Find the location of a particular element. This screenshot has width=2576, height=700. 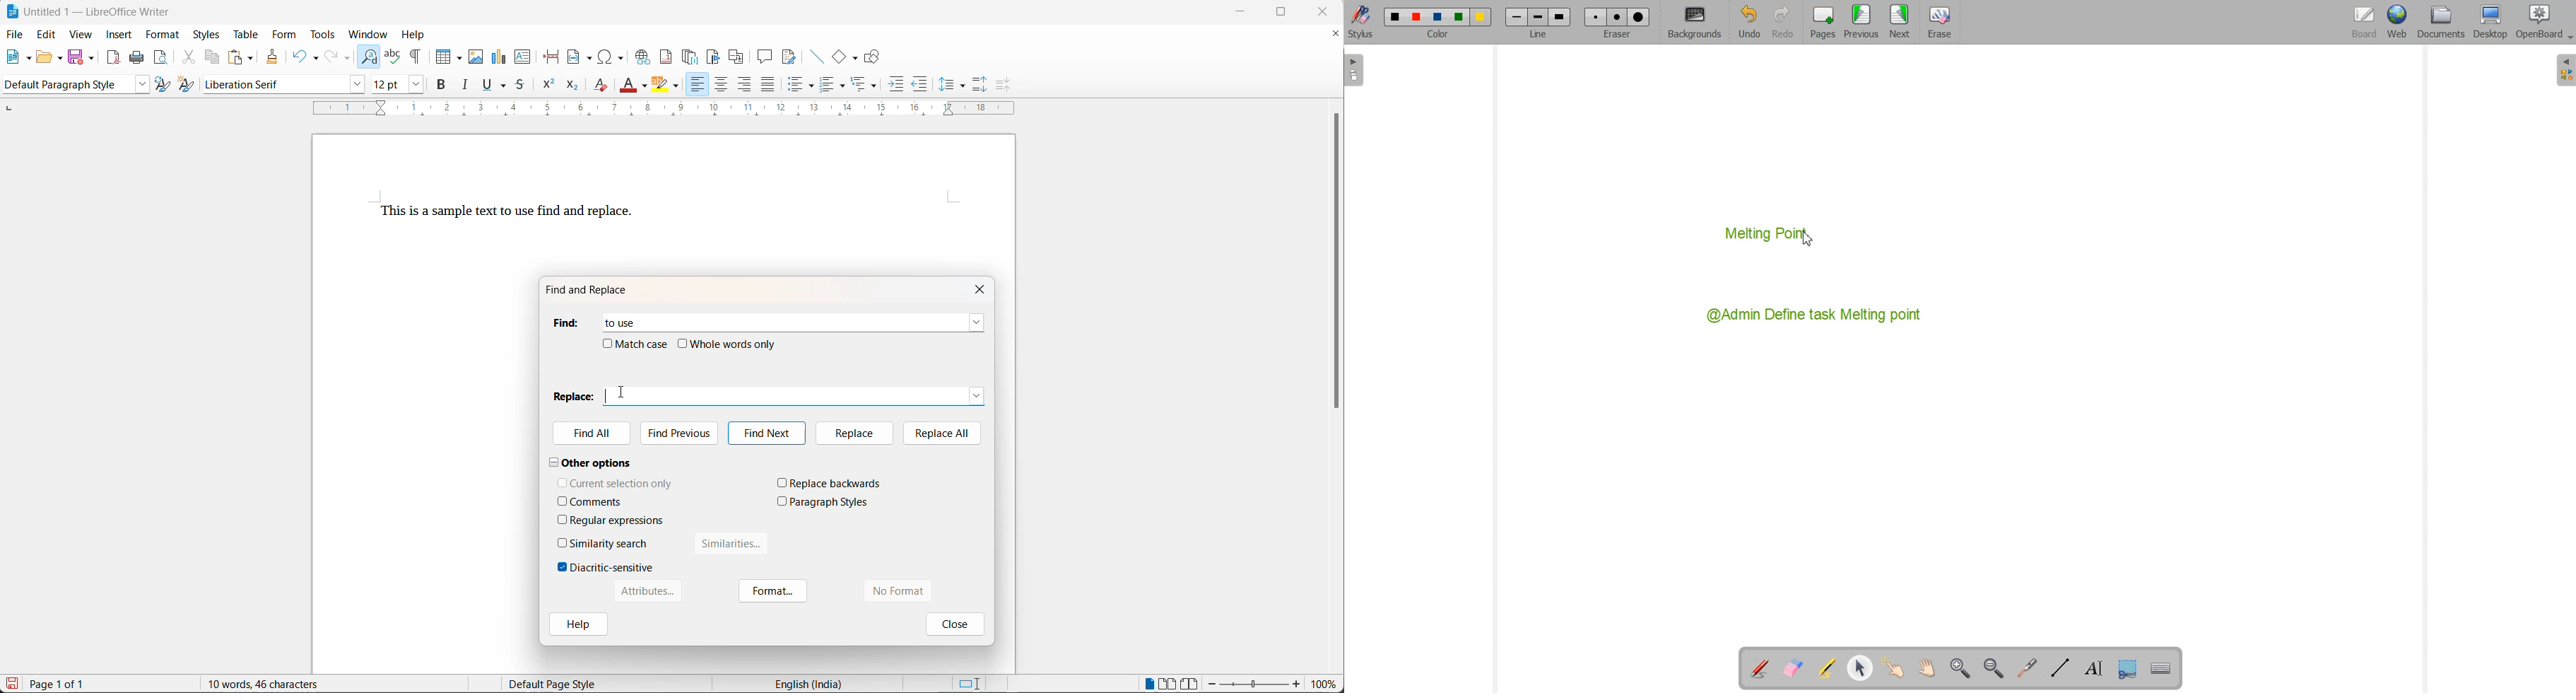

subscript is located at coordinates (571, 86).